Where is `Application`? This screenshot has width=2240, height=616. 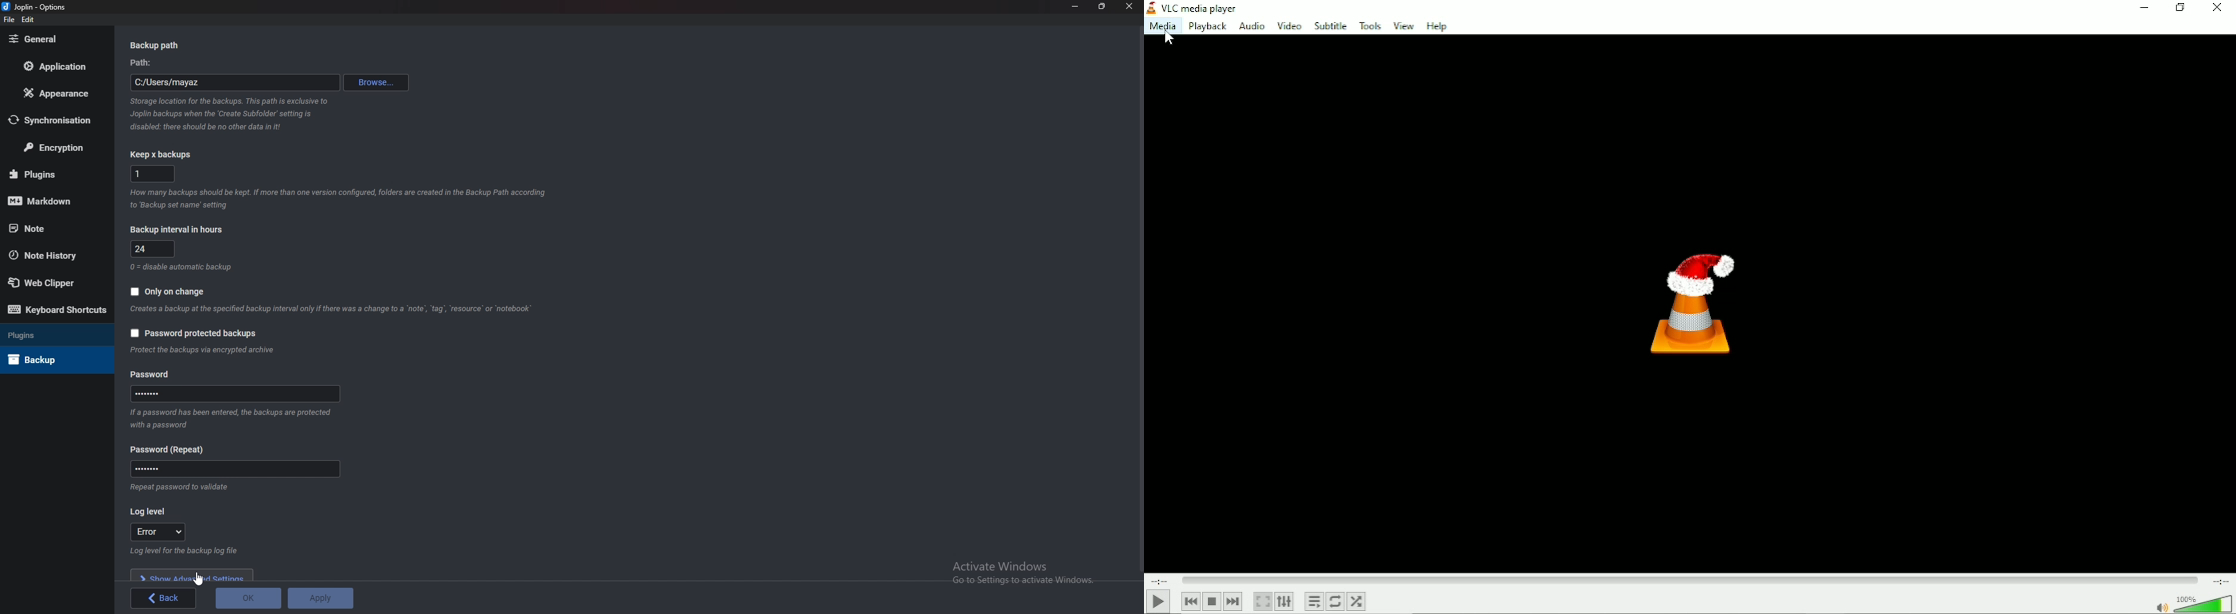
Application is located at coordinates (61, 66).